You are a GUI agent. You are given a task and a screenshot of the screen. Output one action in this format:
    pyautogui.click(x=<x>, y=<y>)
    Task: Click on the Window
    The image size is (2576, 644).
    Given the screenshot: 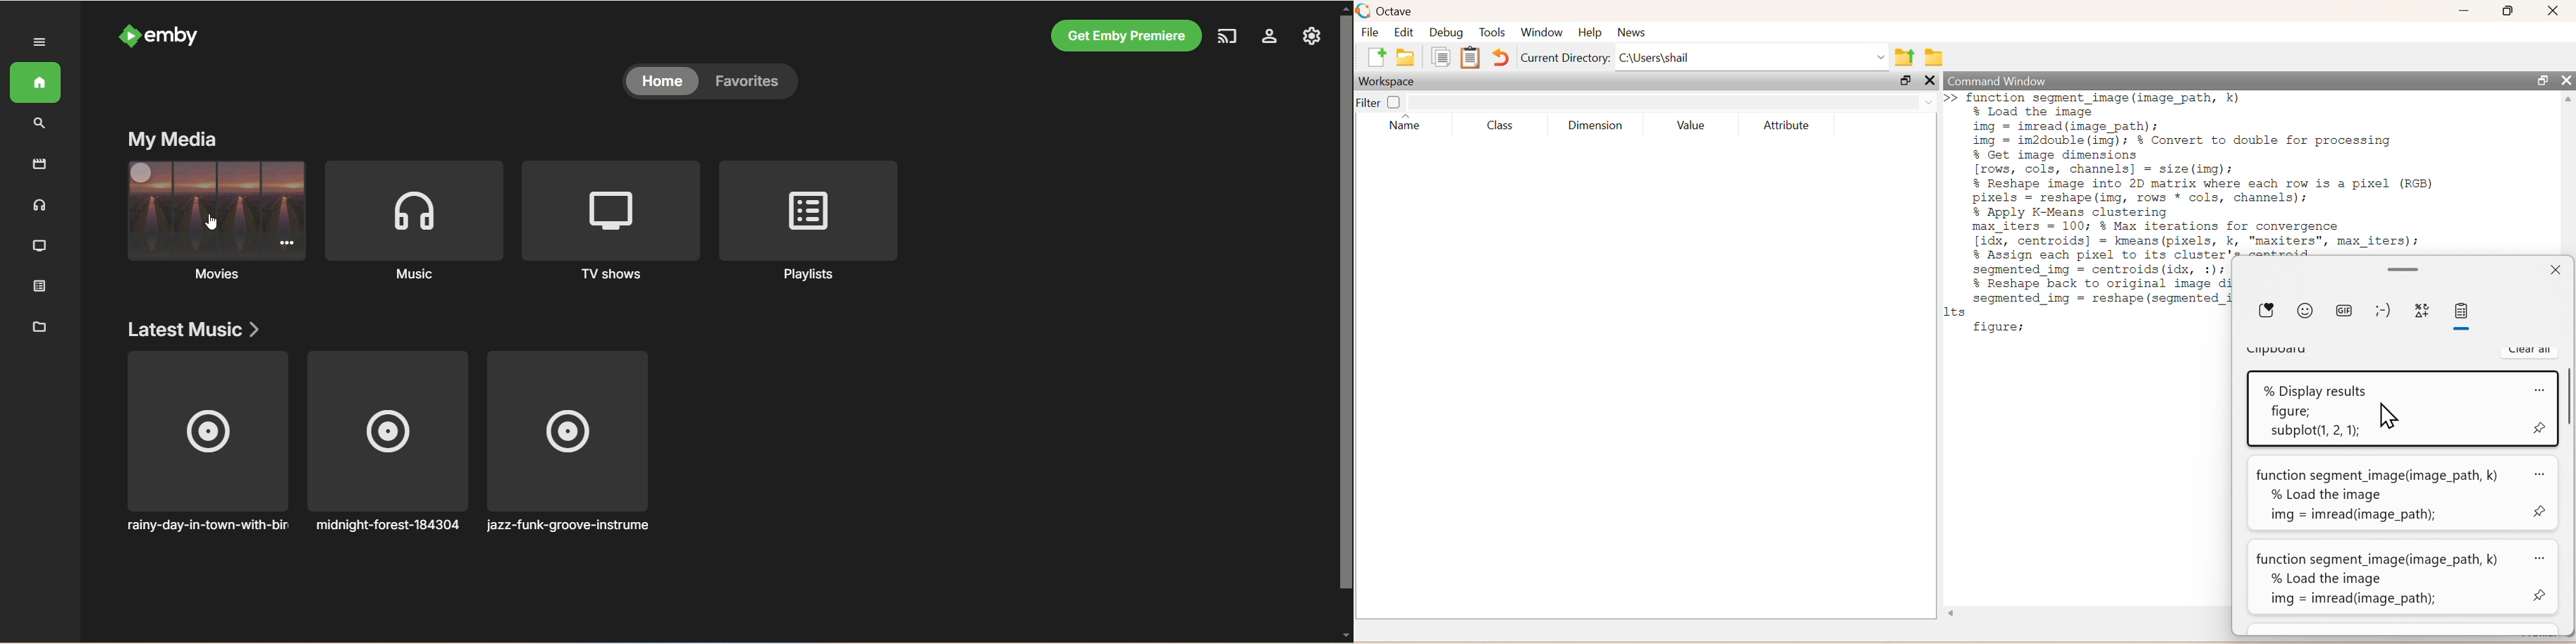 What is the action you would take?
    pyautogui.click(x=1539, y=34)
    